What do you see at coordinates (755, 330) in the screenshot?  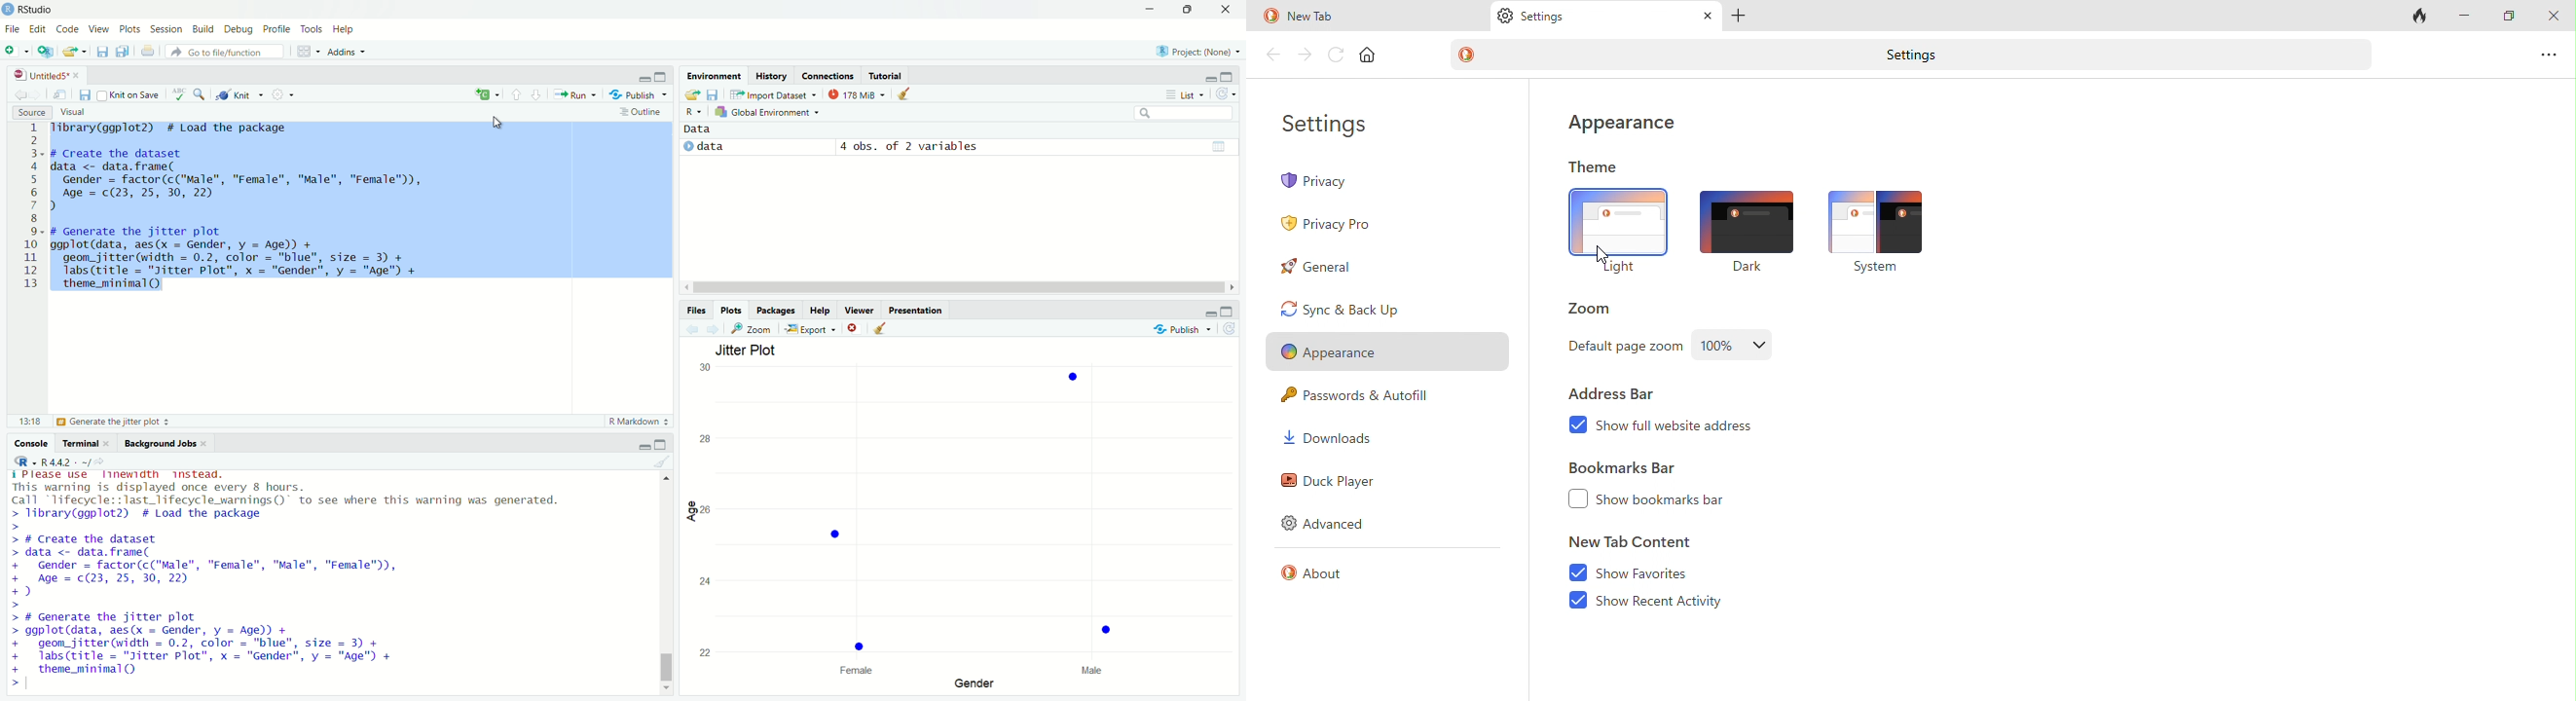 I see `view a larger version of the plot in a new window` at bounding box center [755, 330].